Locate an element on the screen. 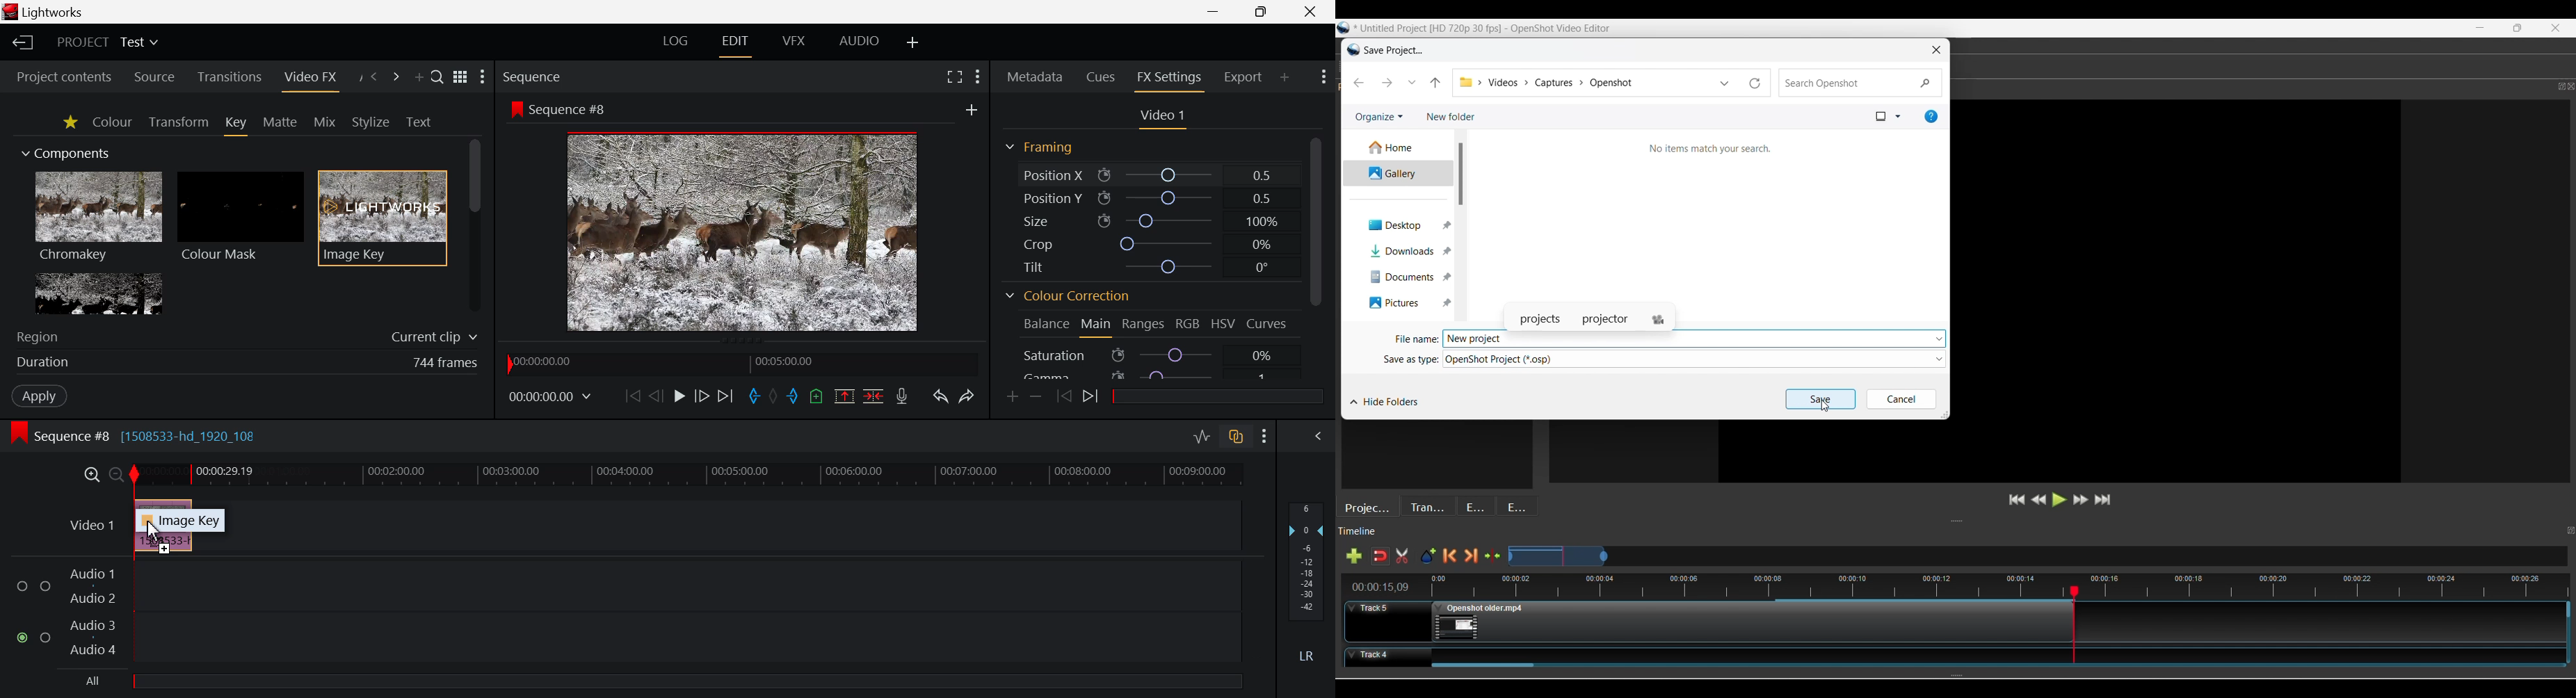  Position Y is located at coordinates (1170, 200).